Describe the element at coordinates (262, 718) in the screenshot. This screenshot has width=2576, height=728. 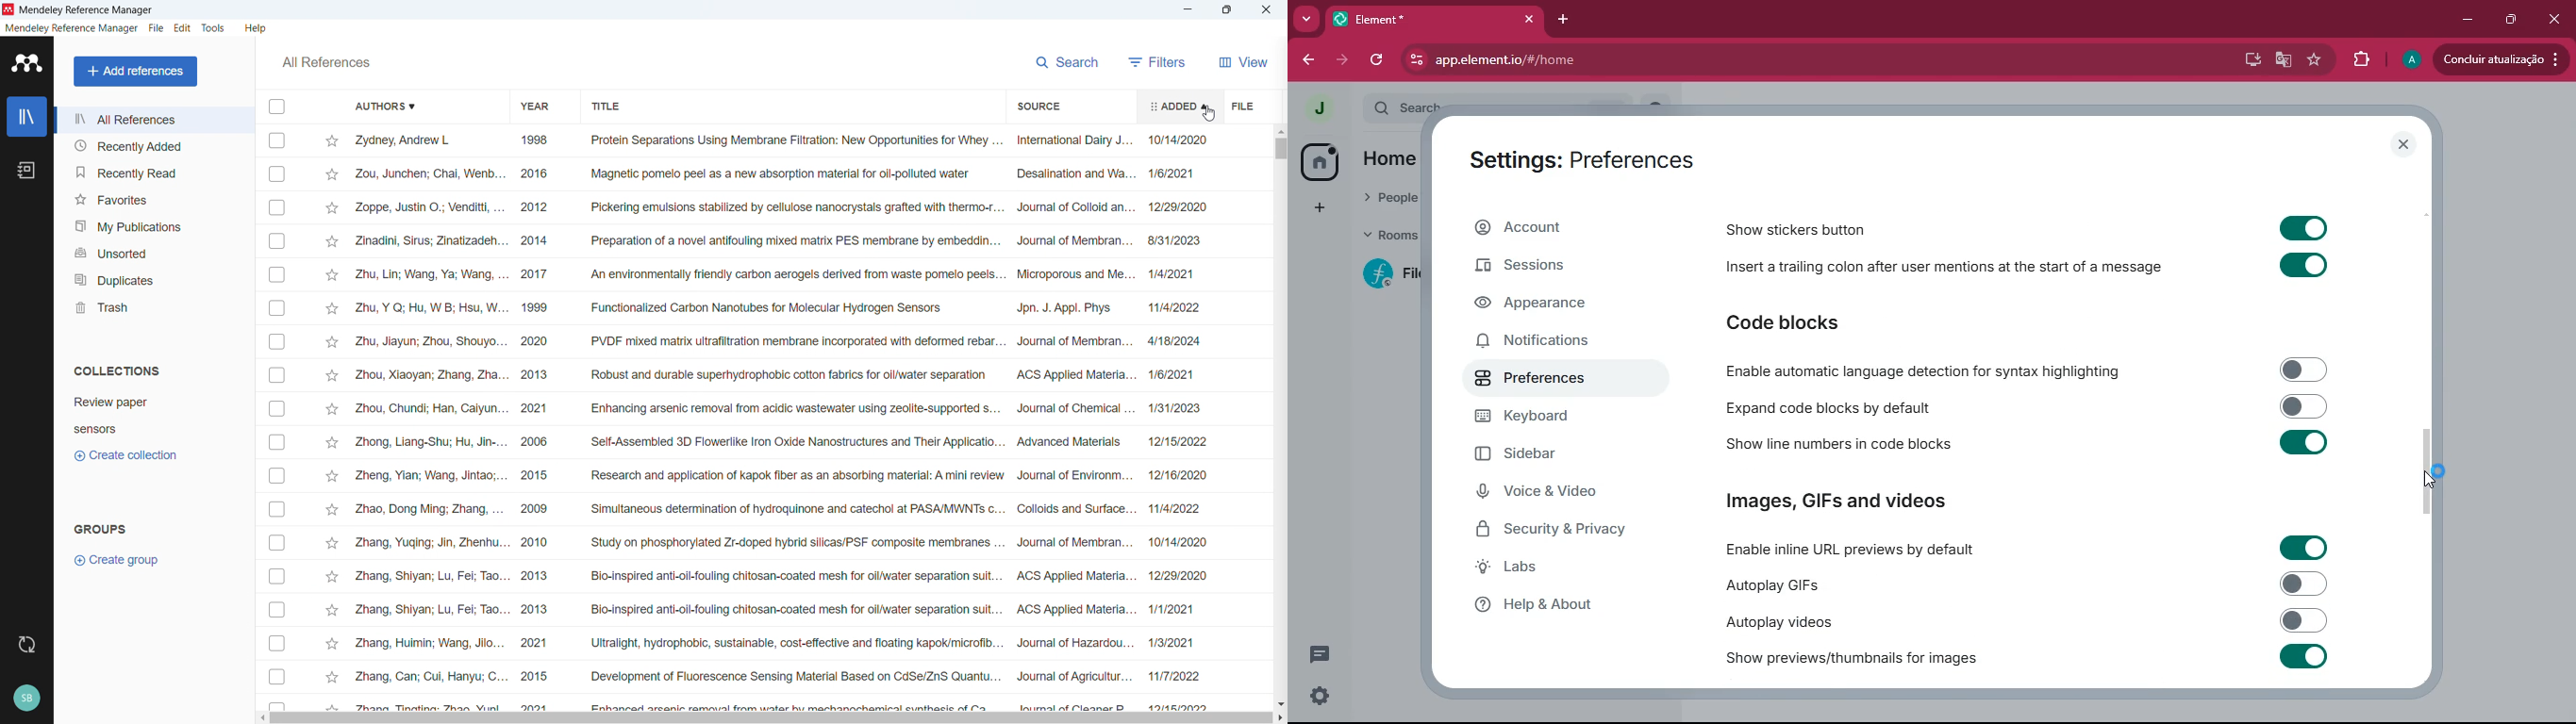
I see `Scroll left ` at that location.